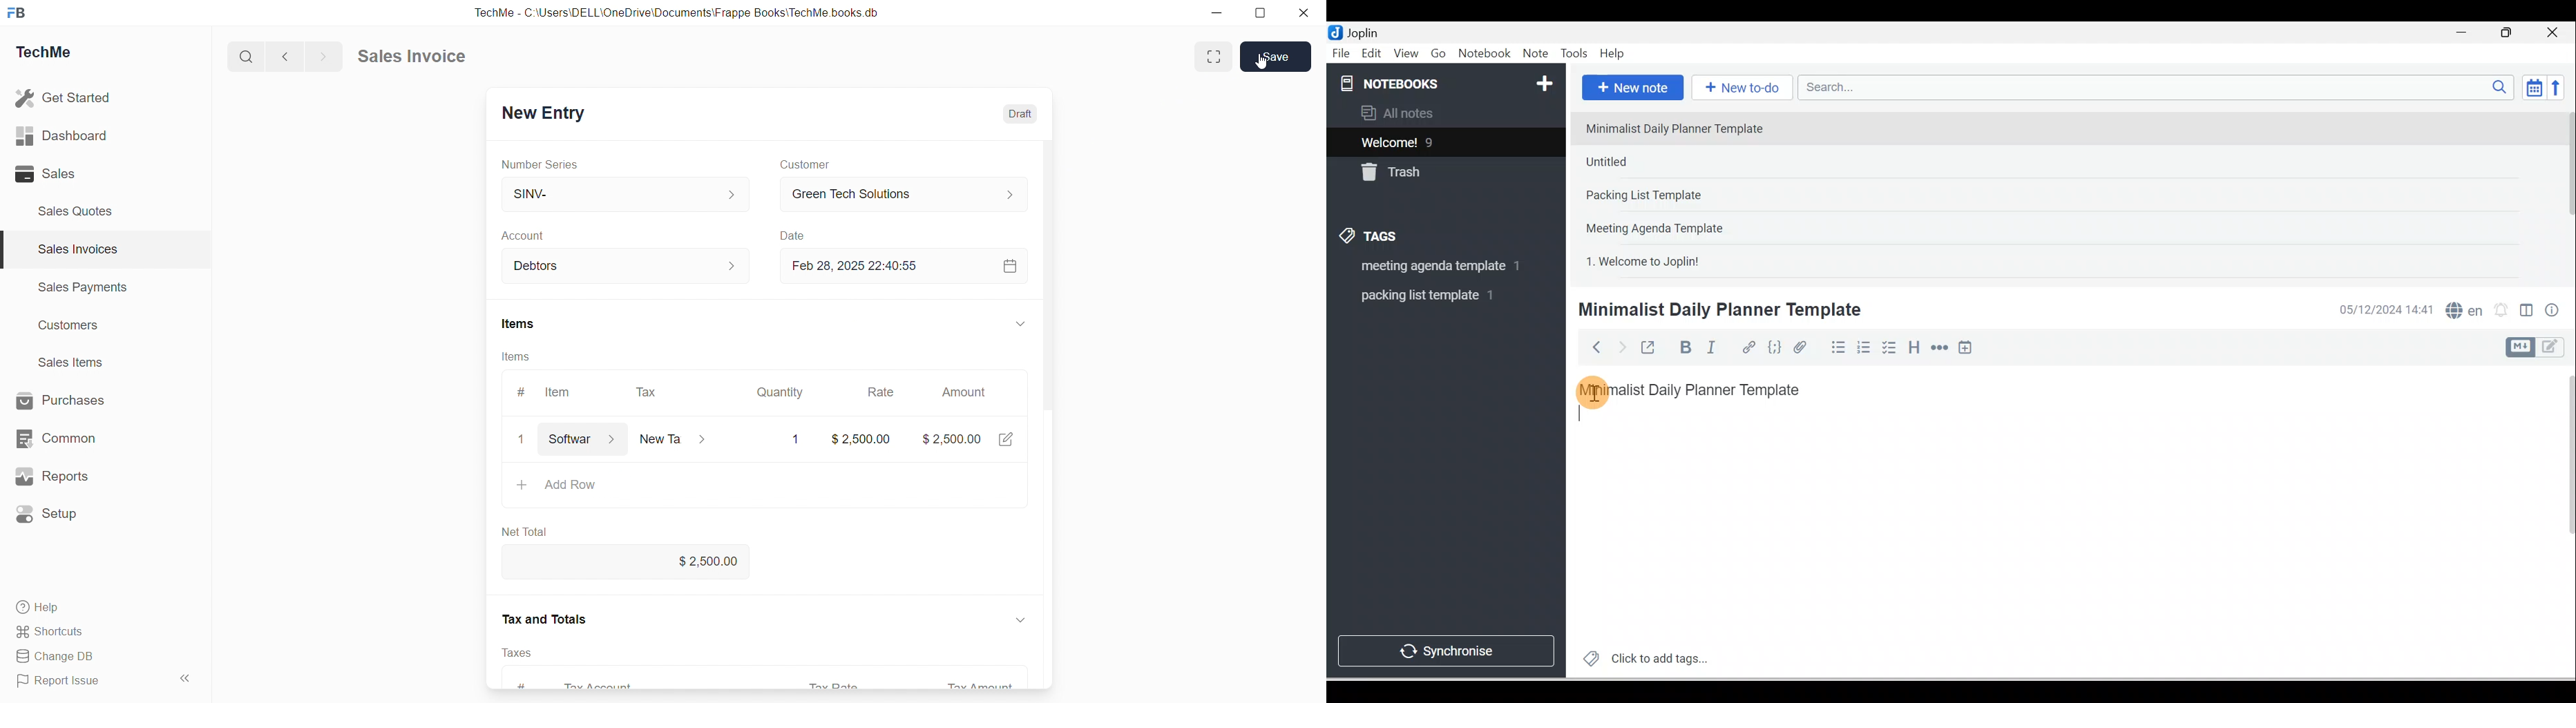  Describe the element at coordinates (1703, 390) in the screenshot. I see `Minimalist Daily Planner Template` at that location.